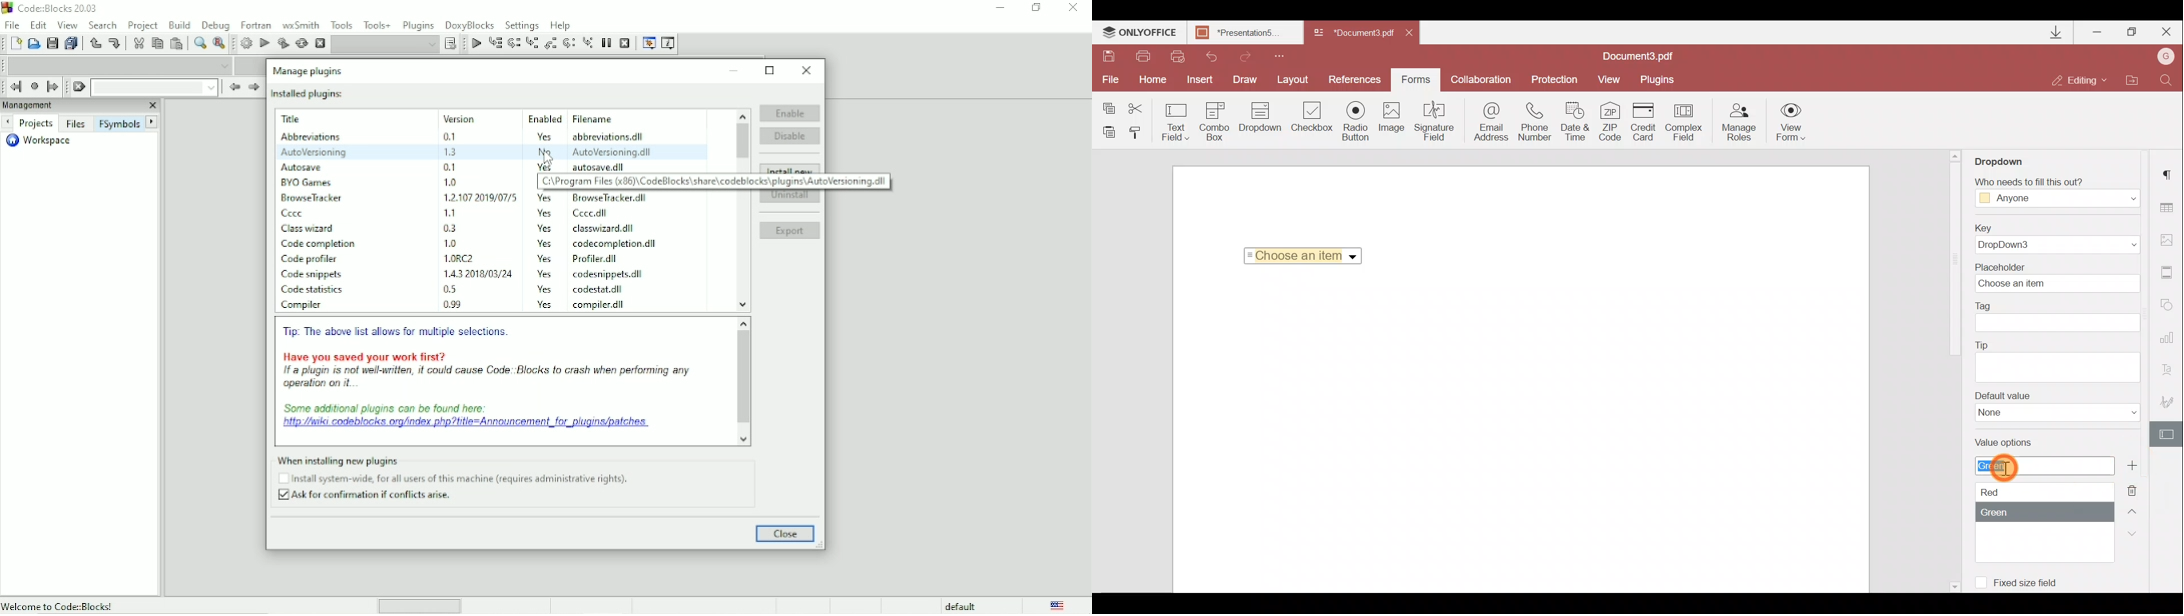 The height and width of the screenshot is (616, 2184). What do you see at coordinates (1415, 35) in the screenshot?
I see `Close` at bounding box center [1415, 35].